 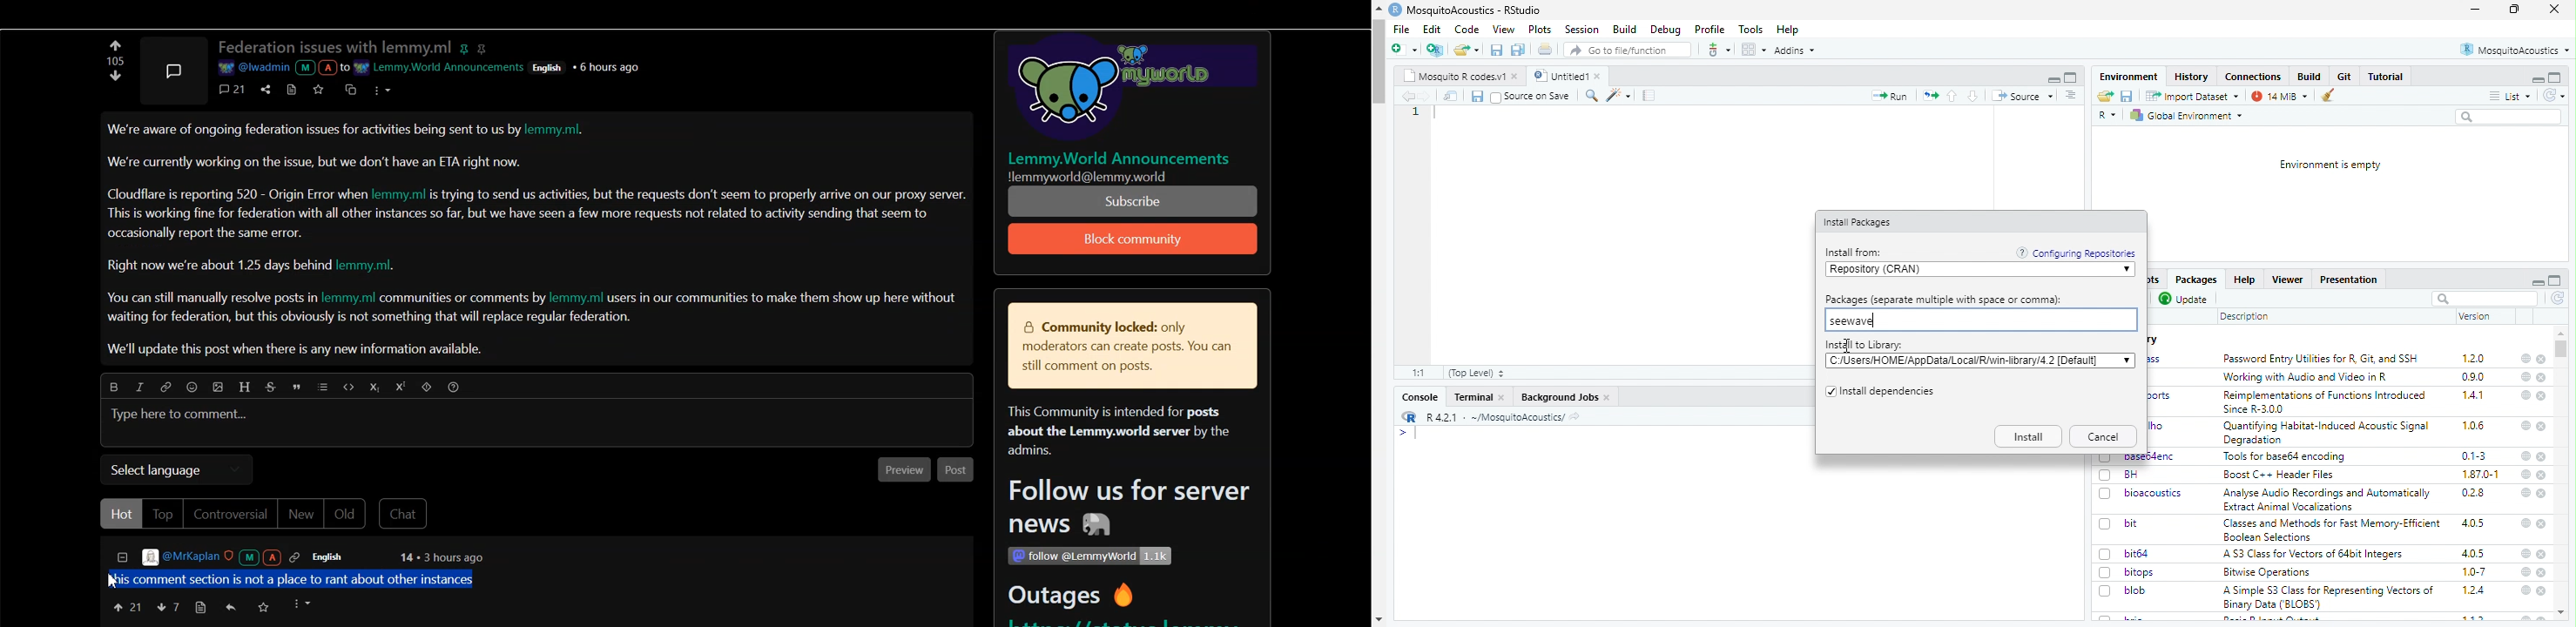 I want to click on >, so click(x=1402, y=433).